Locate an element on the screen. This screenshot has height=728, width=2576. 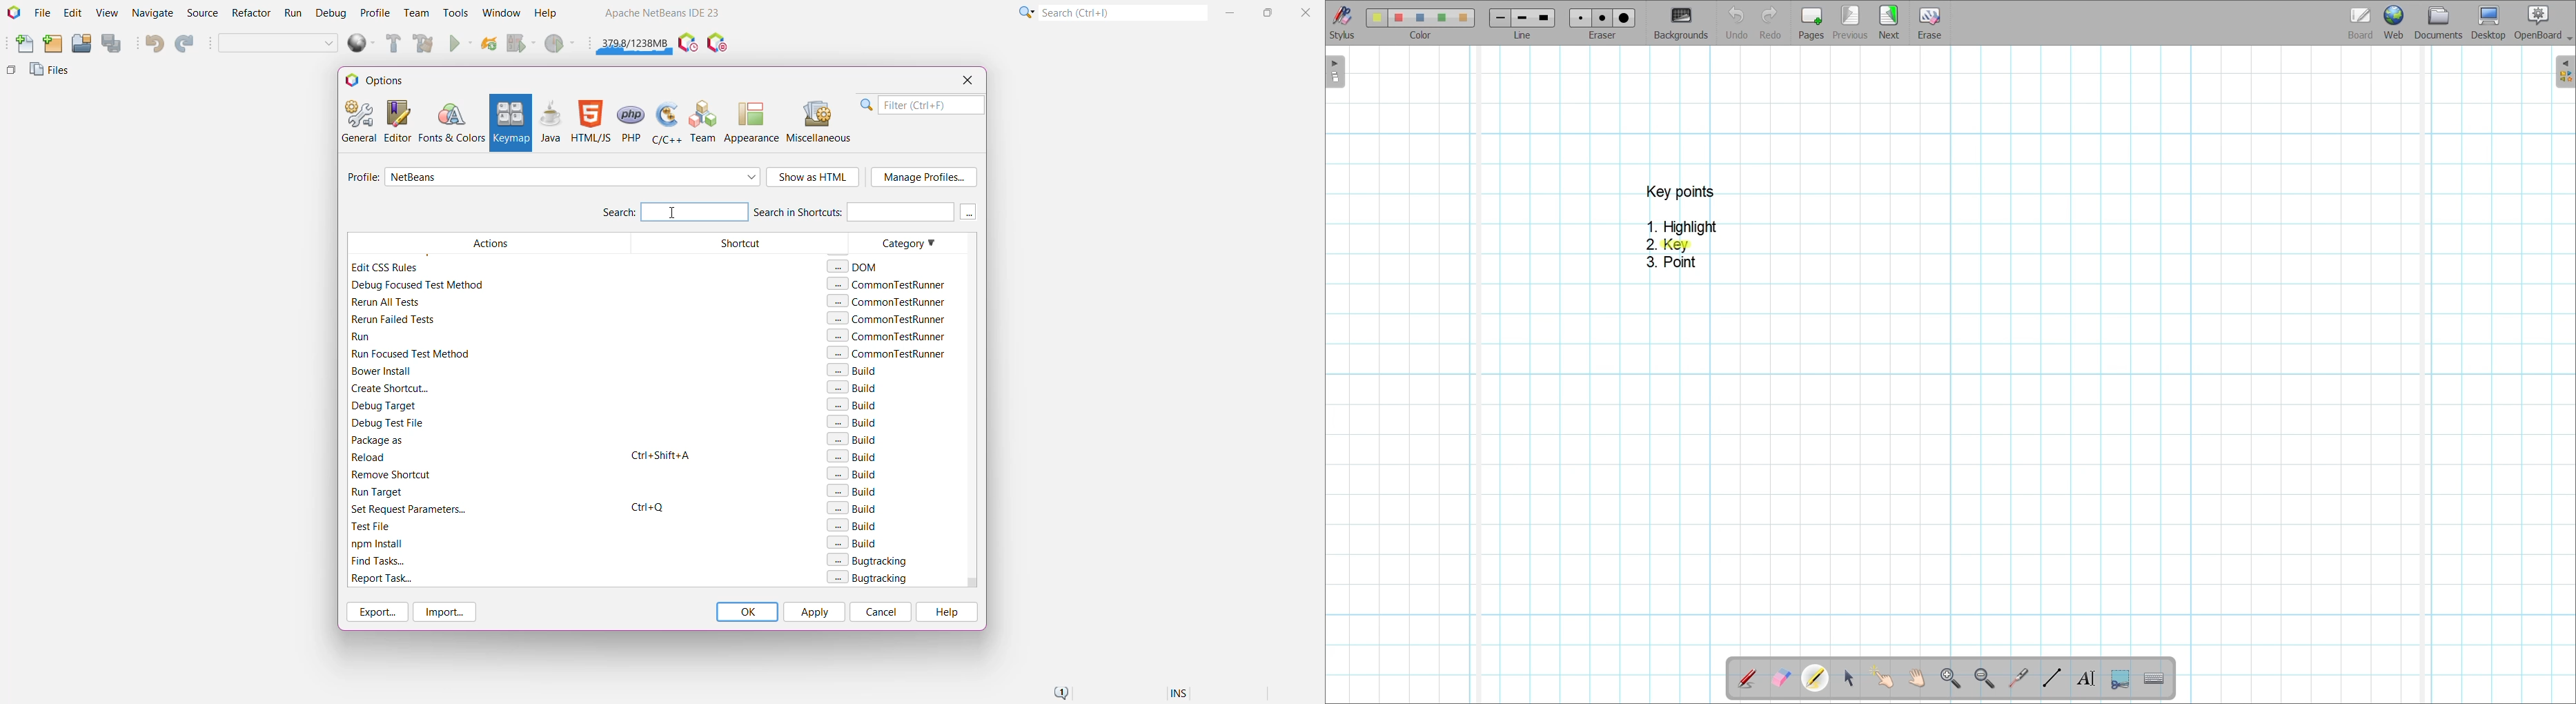
Profile is located at coordinates (375, 12).